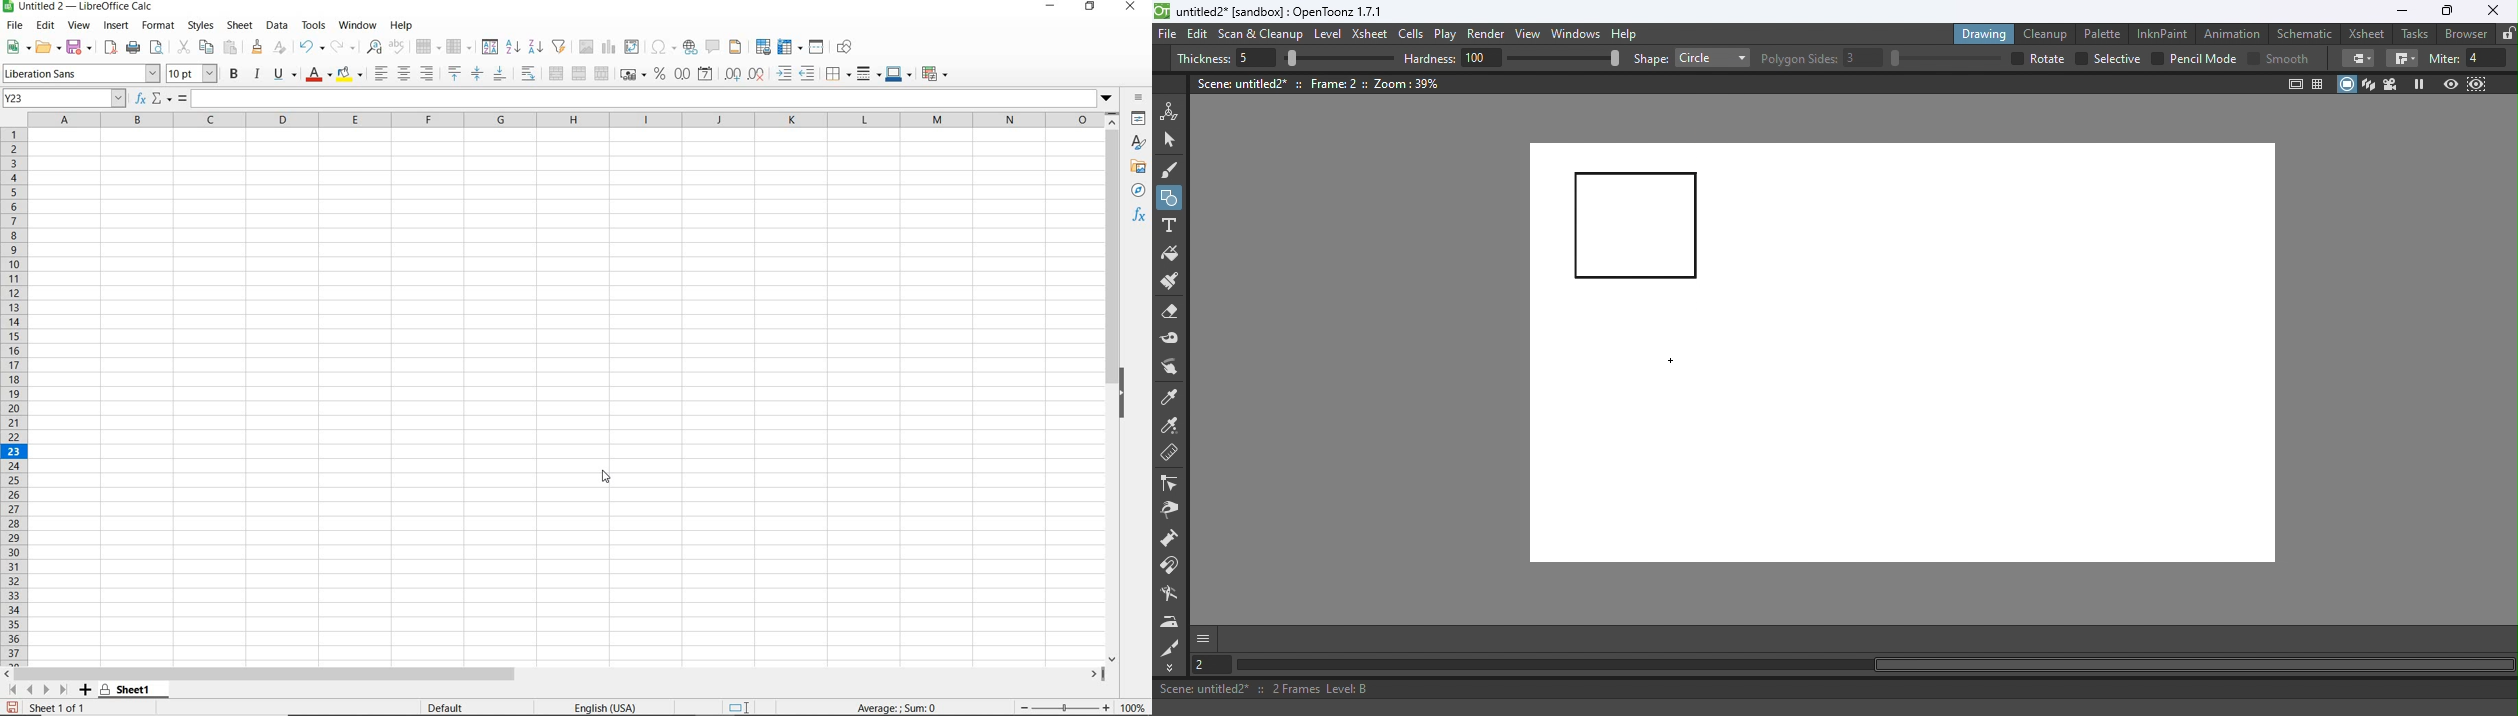  What do you see at coordinates (193, 75) in the screenshot?
I see `FONT SIZE` at bounding box center [193, 75].